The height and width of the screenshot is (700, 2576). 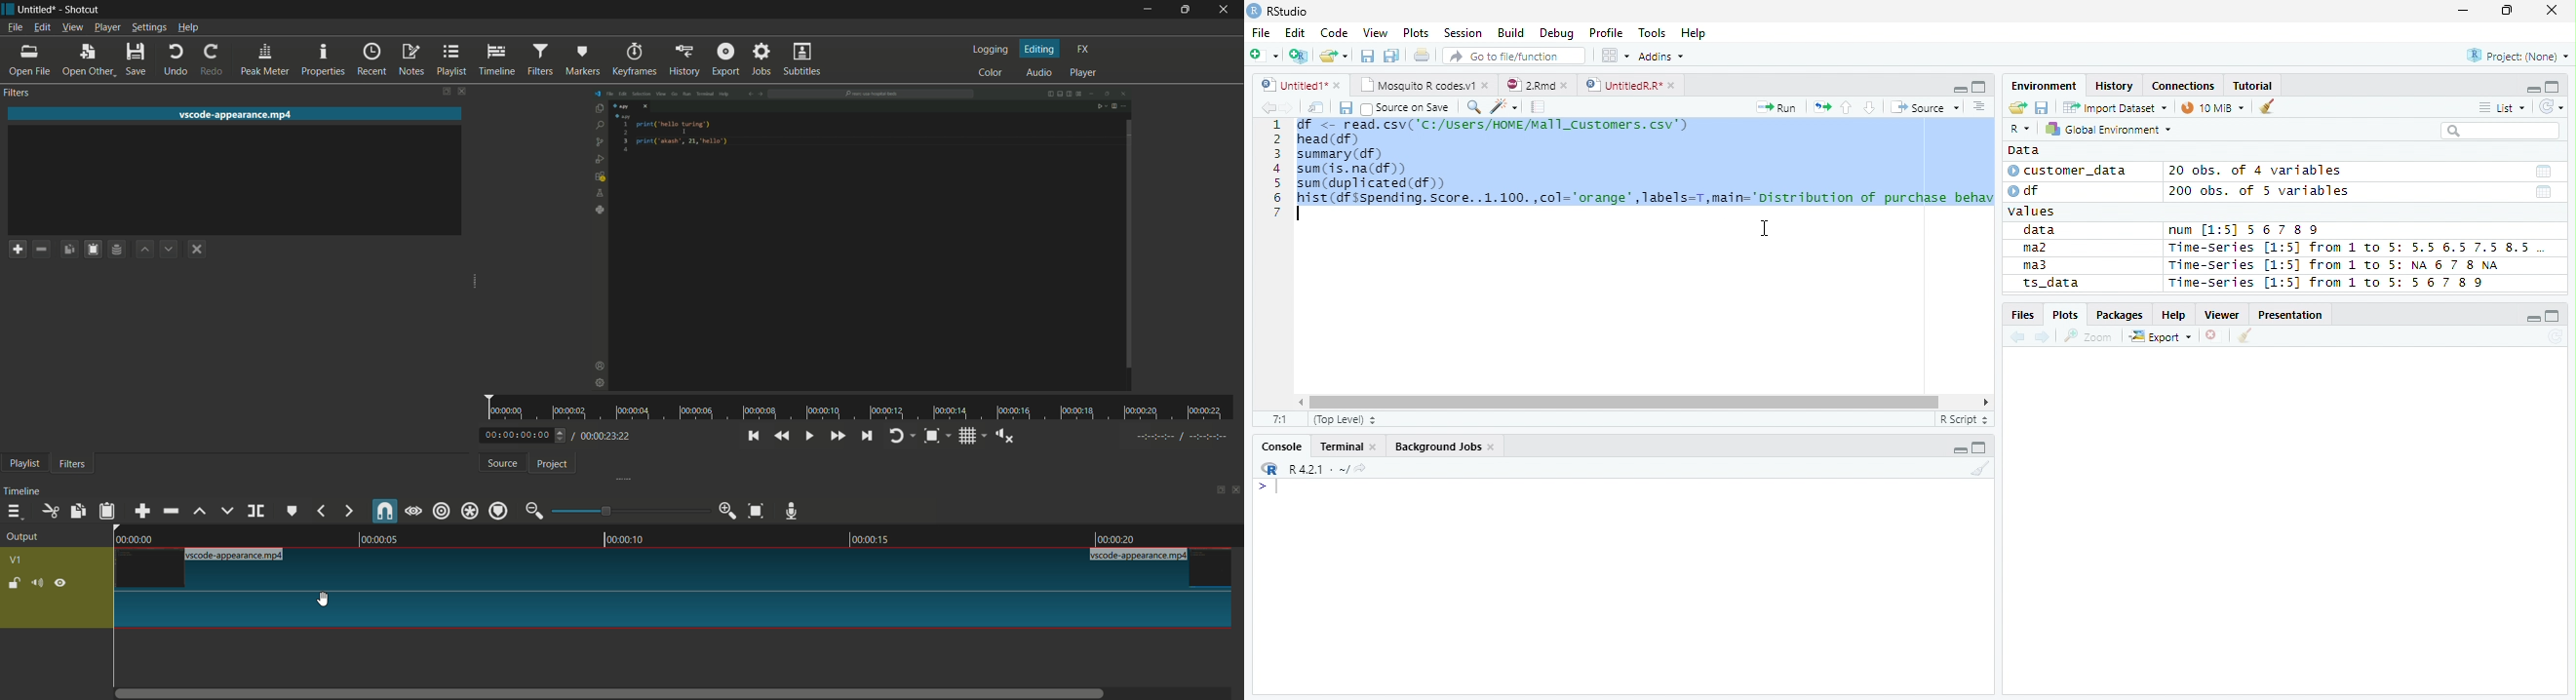 What do you see at coordinates (2498, 131) in the screenshot?
I see `Search` at bounding box center [2498, 131].